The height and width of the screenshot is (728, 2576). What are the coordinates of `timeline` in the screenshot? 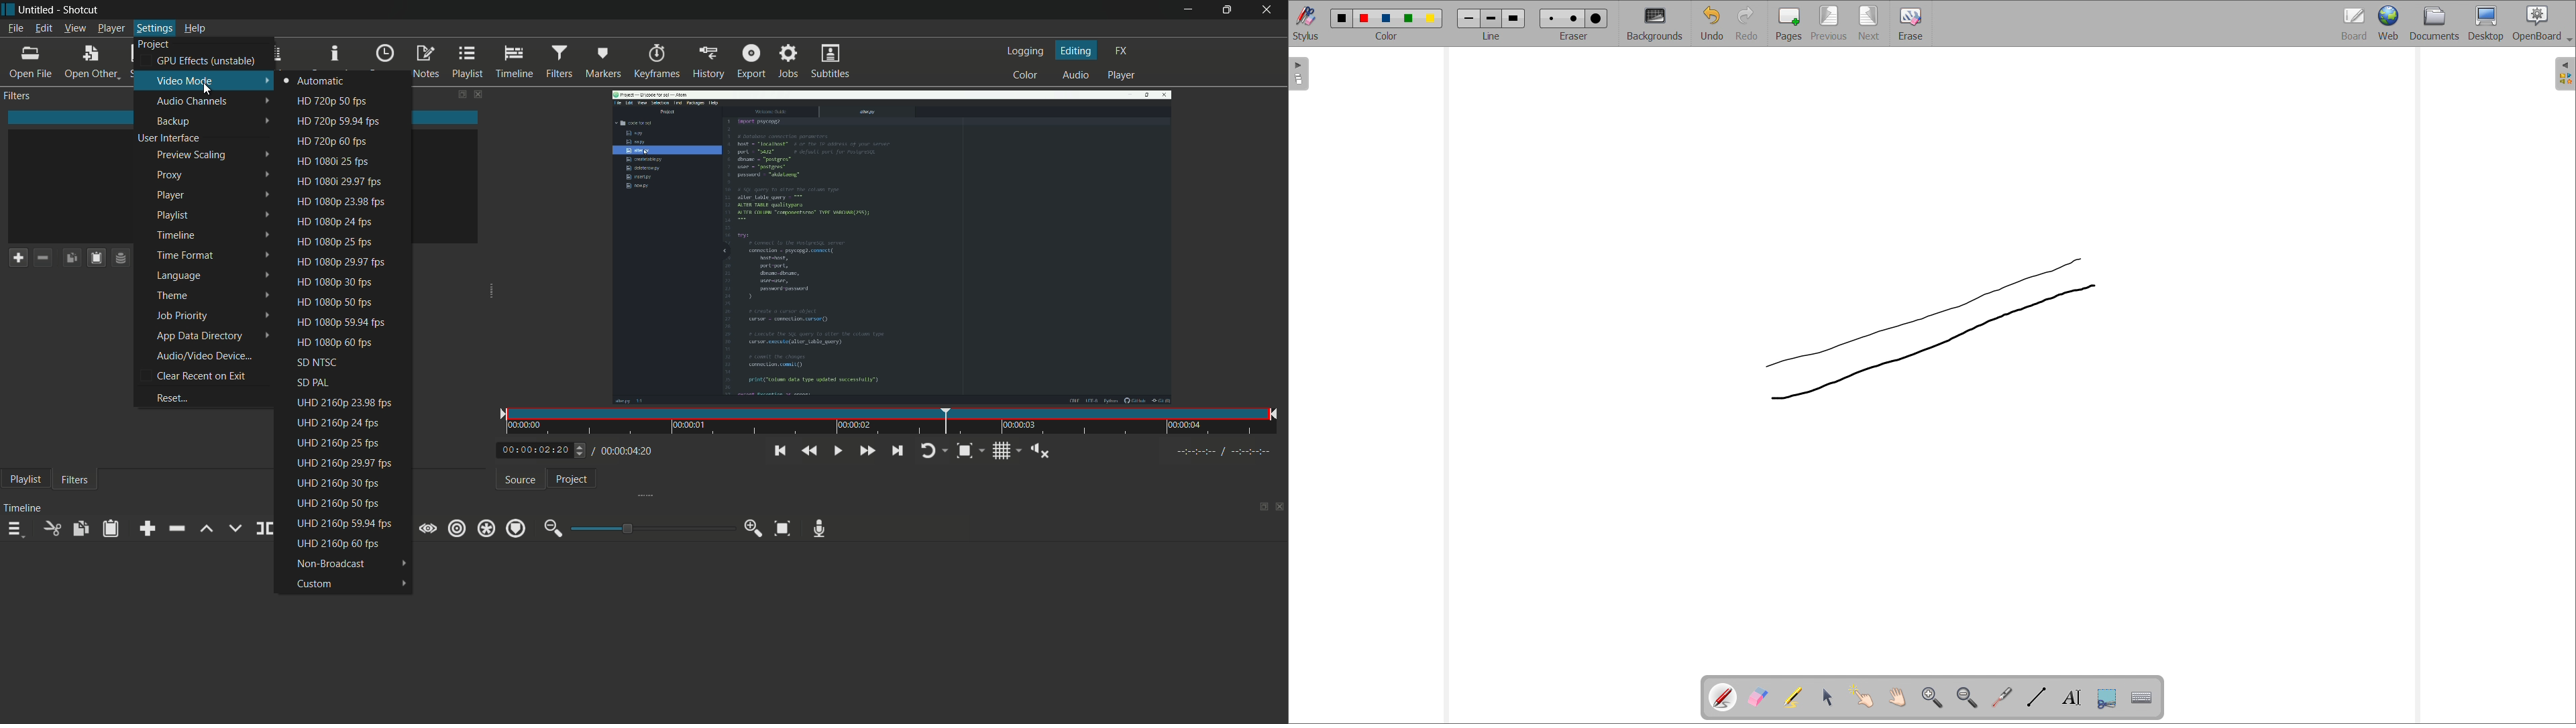 It's located at (515, 62).